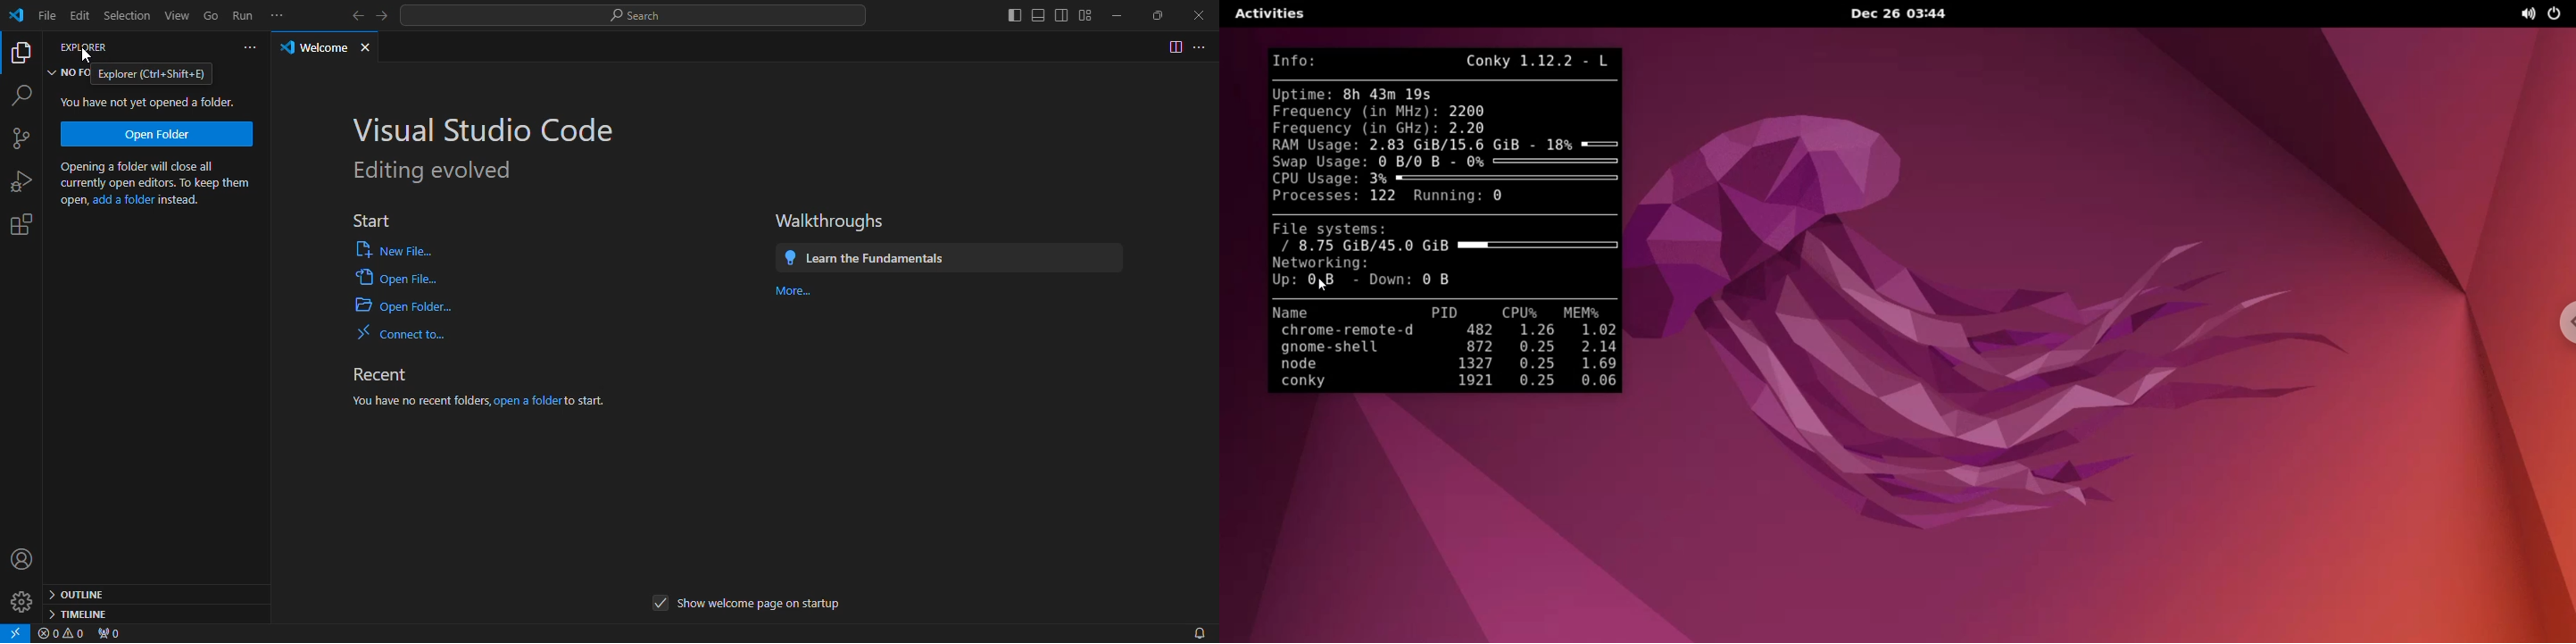 The width and height of the screenshot is (2576, 644). Describe the element at coordinates (280, 15) in the screenshot. I see `more` at that location.